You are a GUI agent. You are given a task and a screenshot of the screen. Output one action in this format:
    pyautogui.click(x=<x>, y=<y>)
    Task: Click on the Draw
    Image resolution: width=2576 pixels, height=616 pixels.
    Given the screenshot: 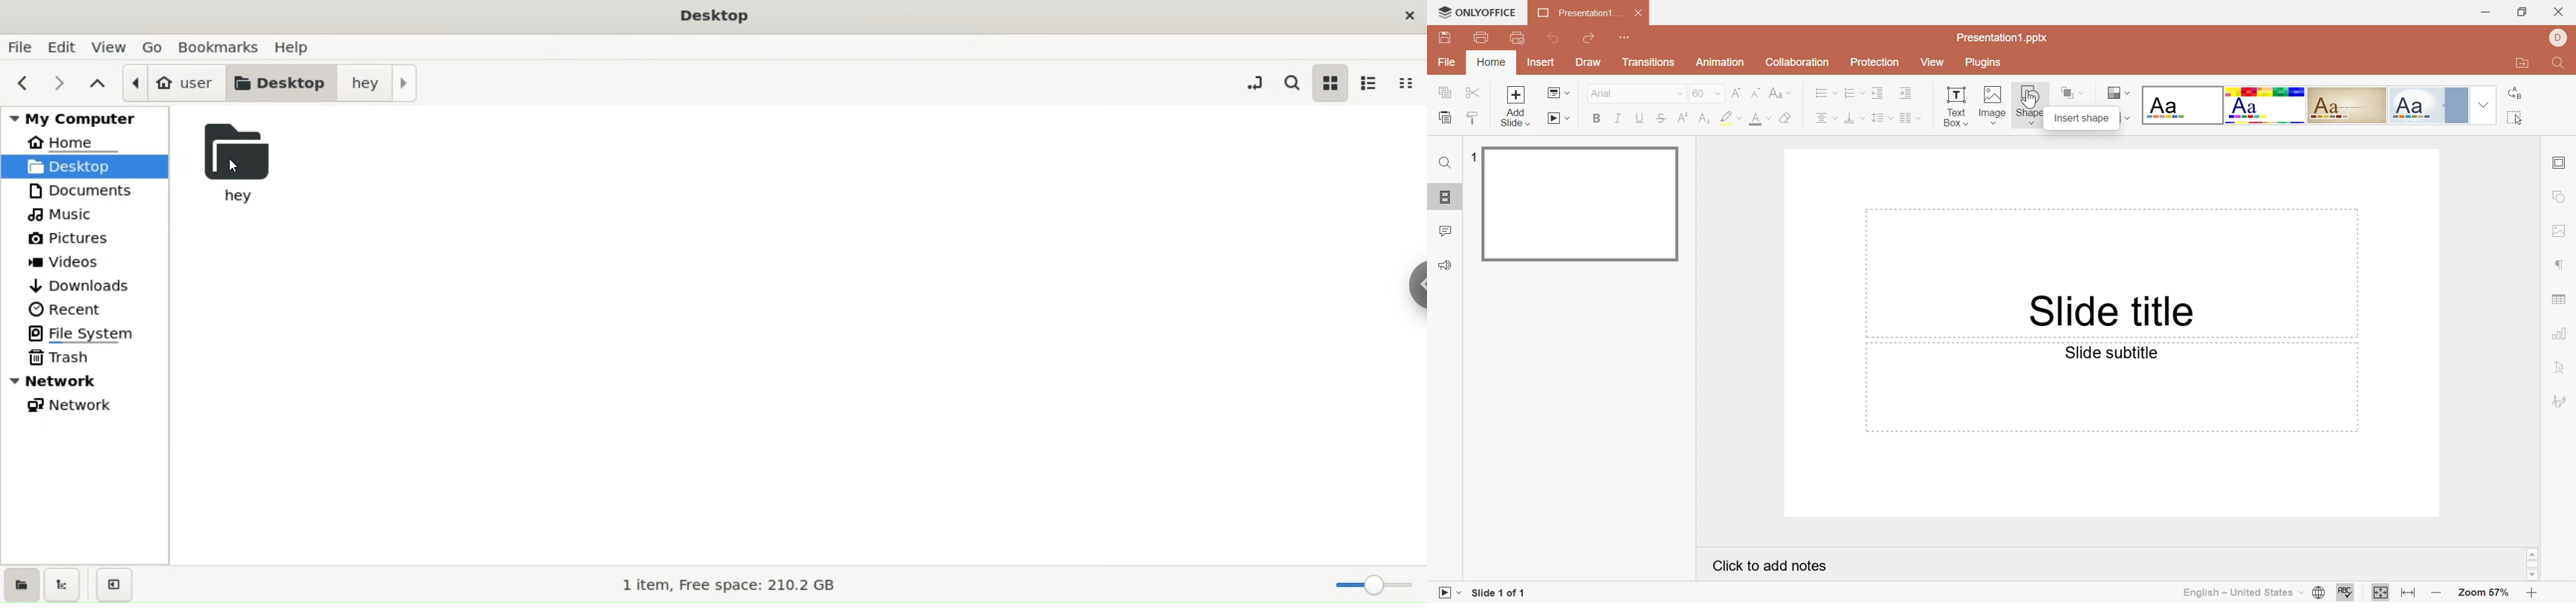 What is the action you would take?
    pyautogui.click(x=1587, y=61)
    